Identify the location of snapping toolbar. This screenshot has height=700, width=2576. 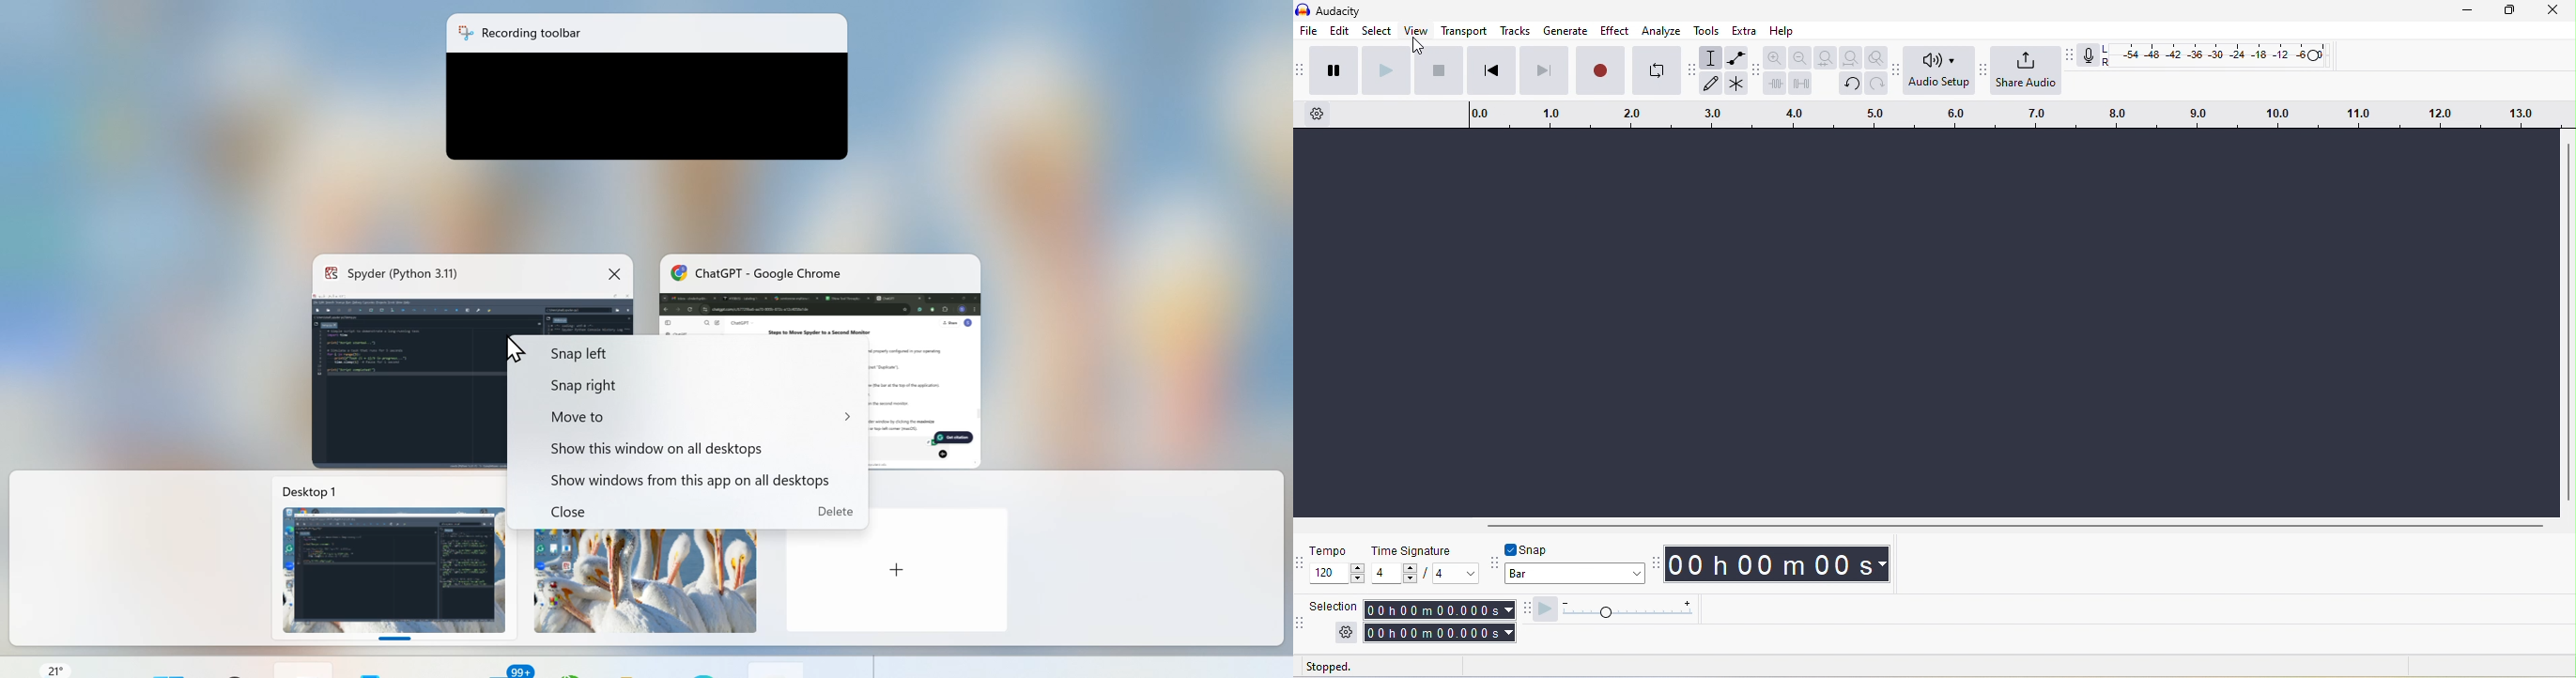
(1493, 564).